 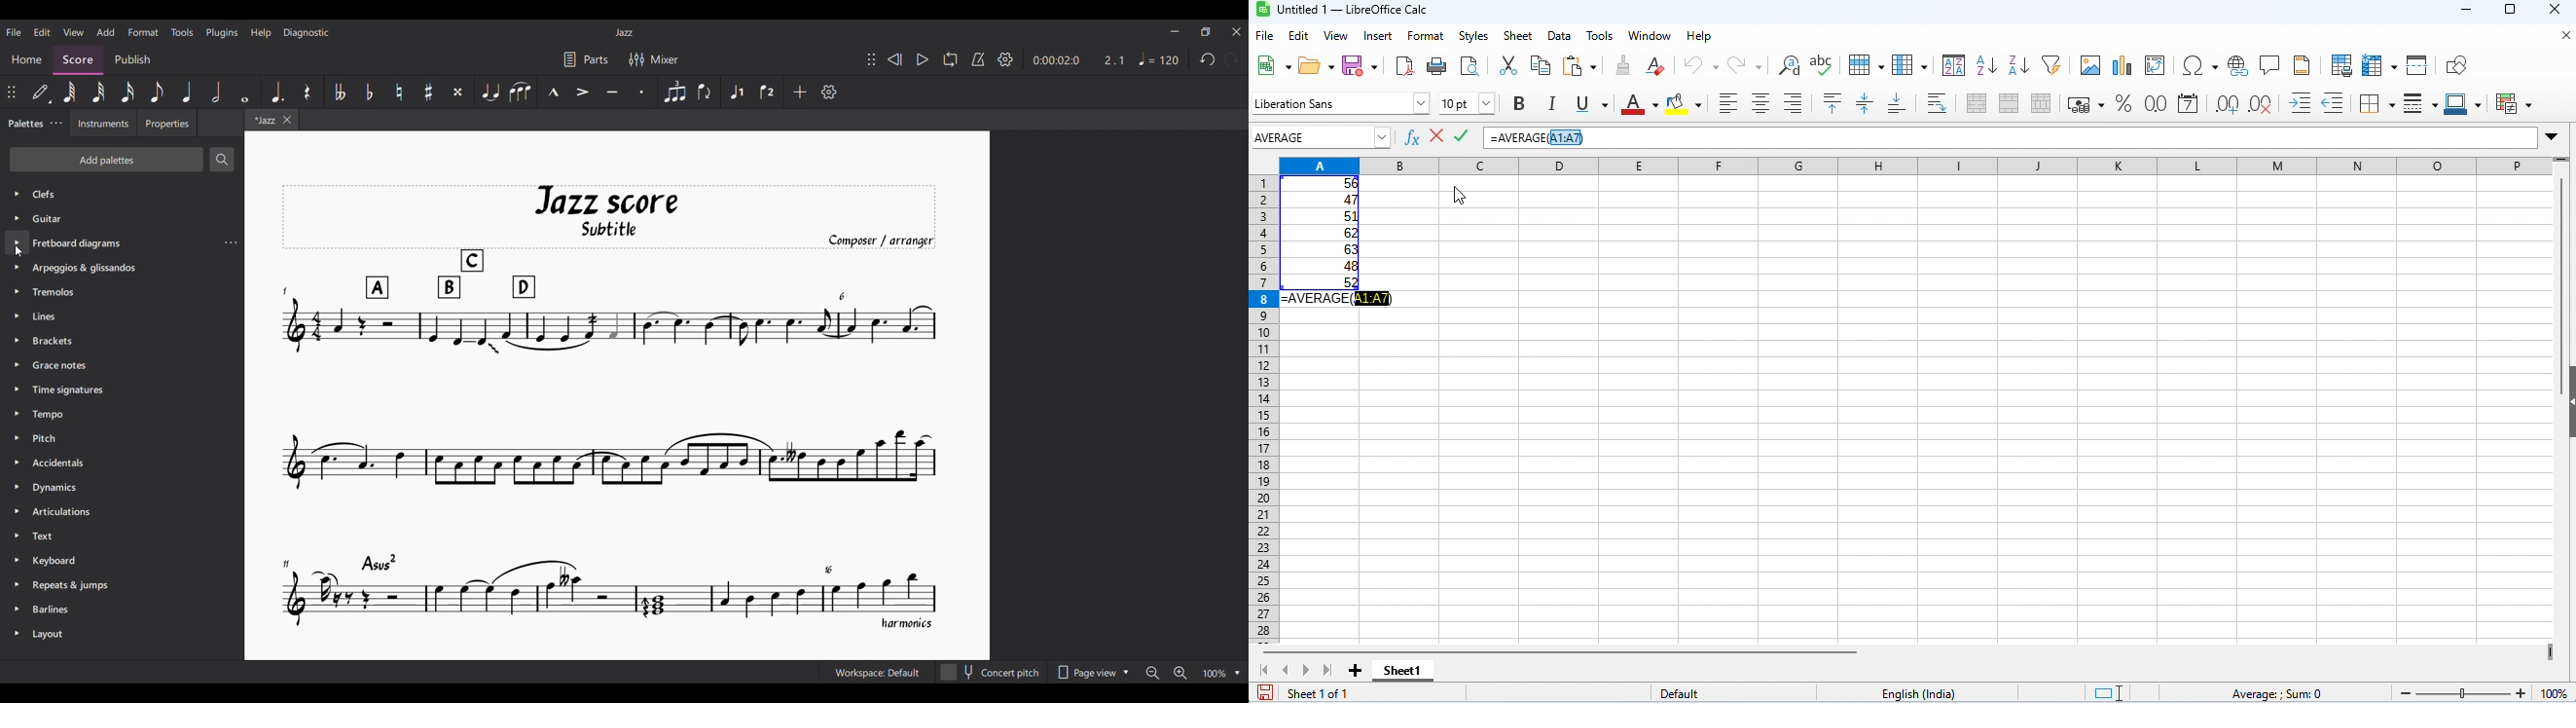 I want to click on row, so click(x=1865, y=63).